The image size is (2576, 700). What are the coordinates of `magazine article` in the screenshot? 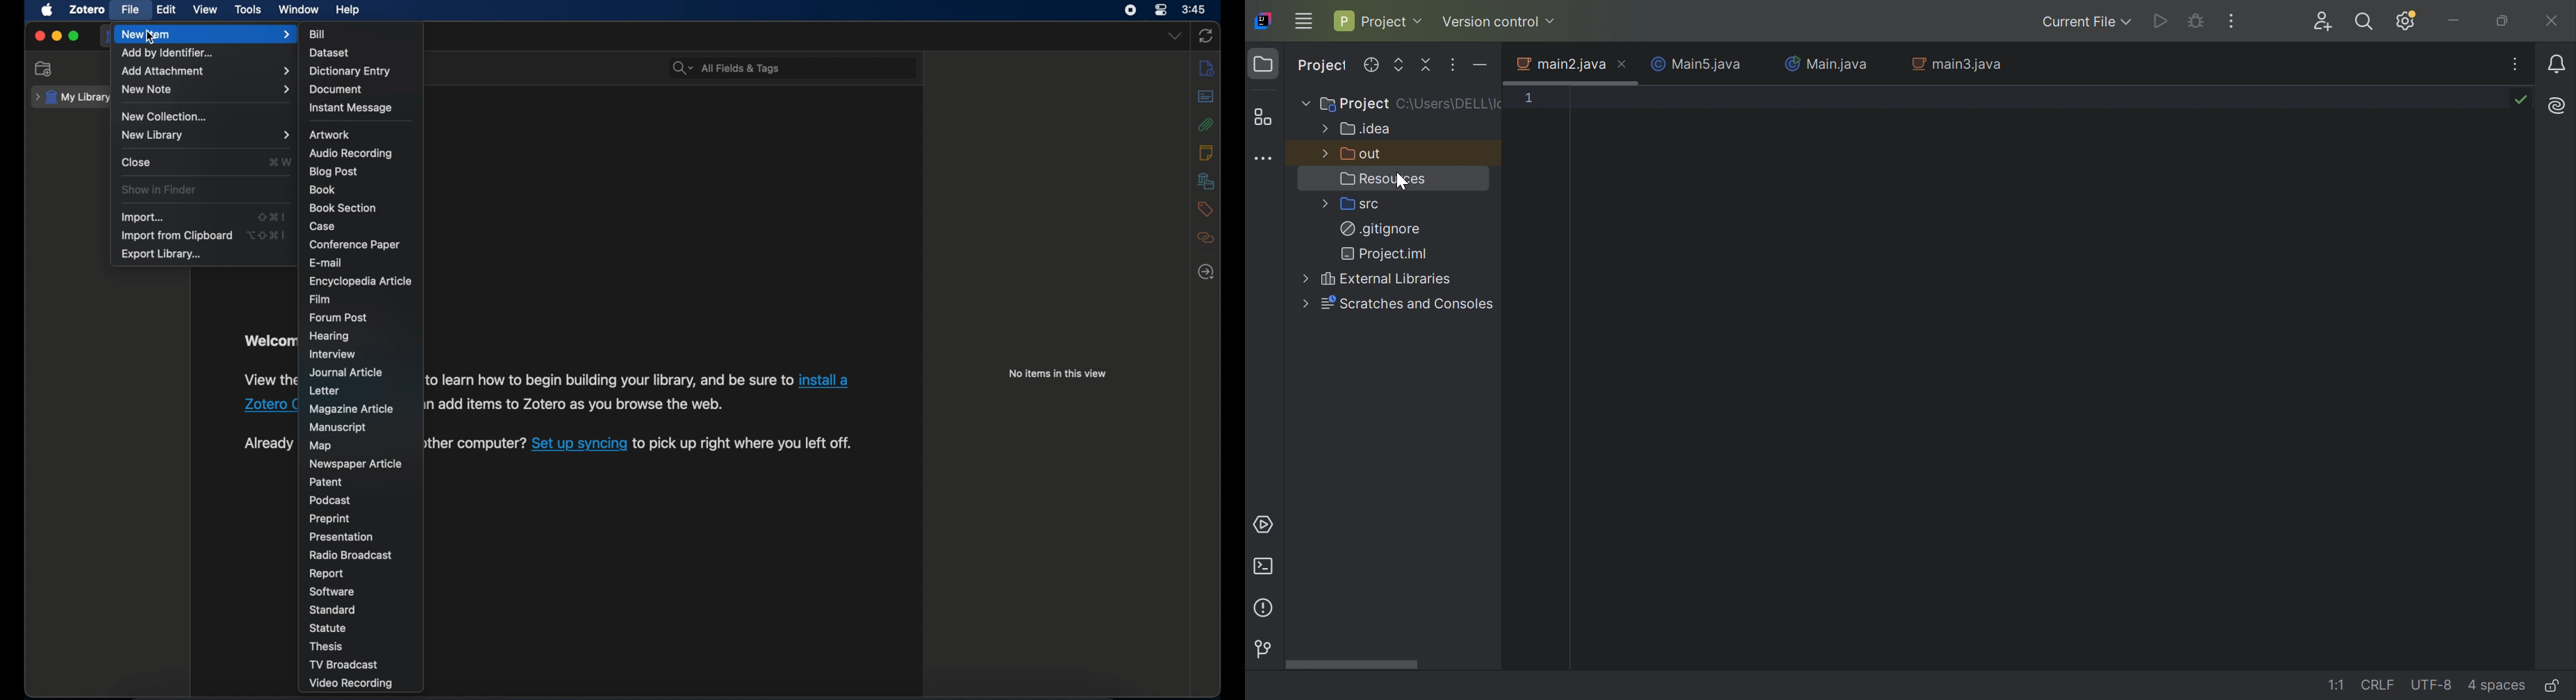 It's located at (351, 409).